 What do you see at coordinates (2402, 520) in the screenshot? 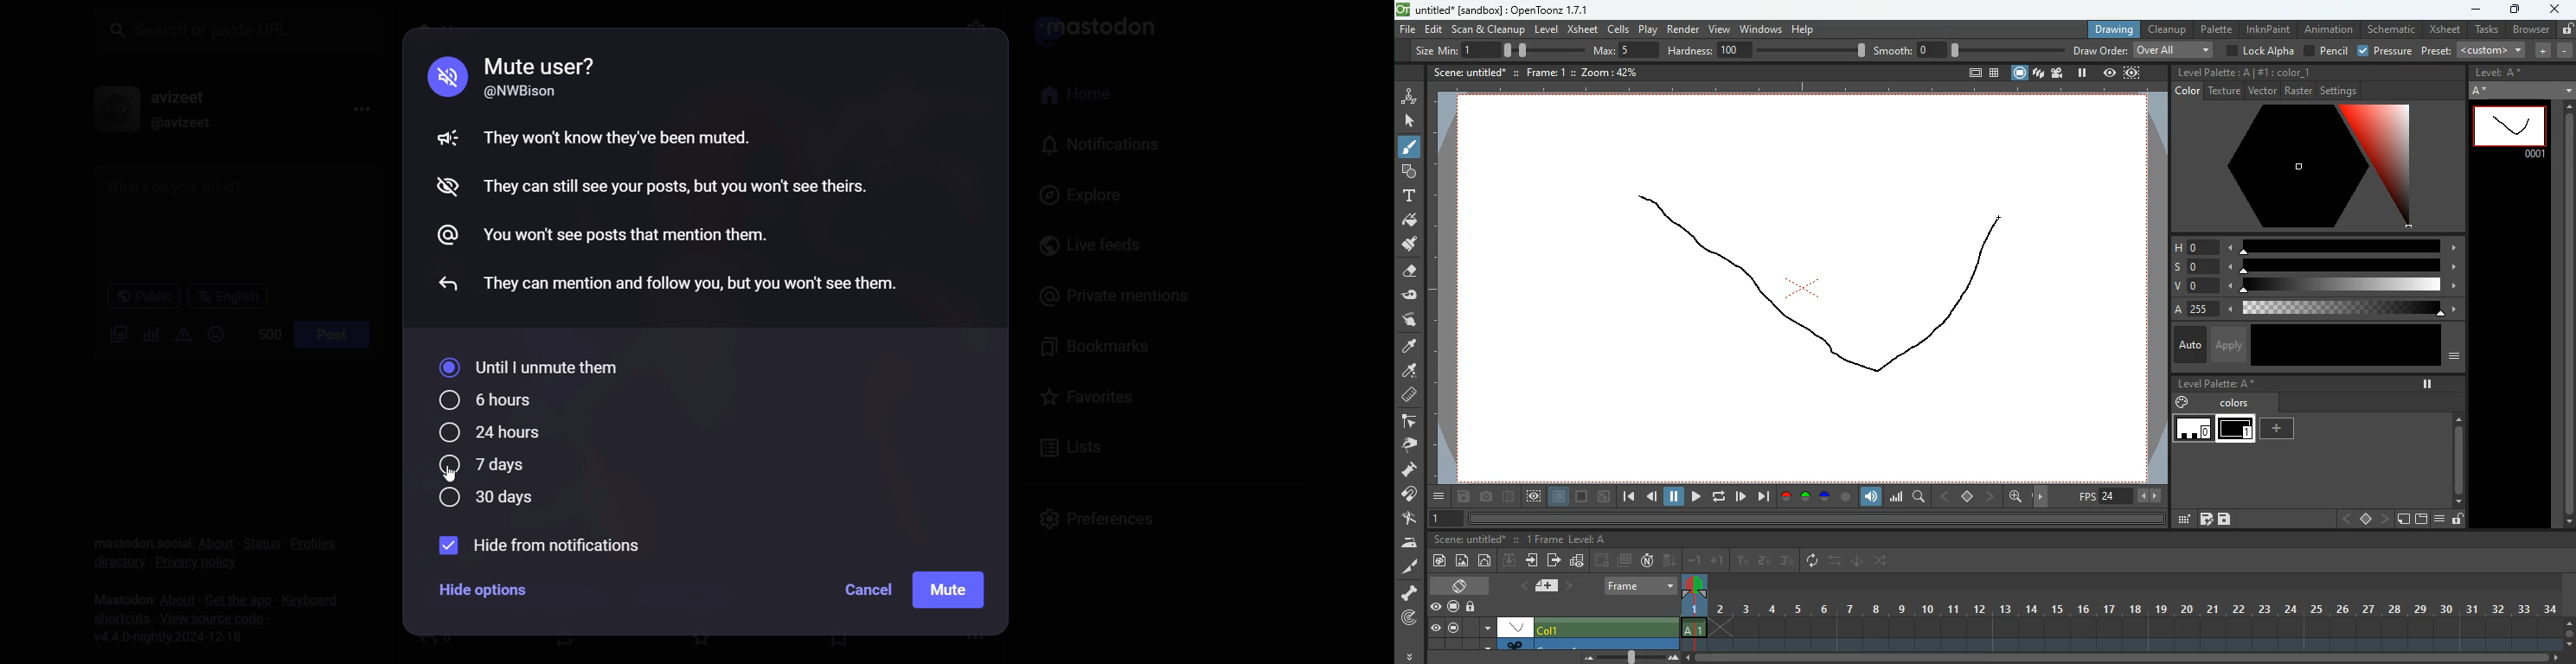
I see `sticker` at bounding box center [2402, 520].